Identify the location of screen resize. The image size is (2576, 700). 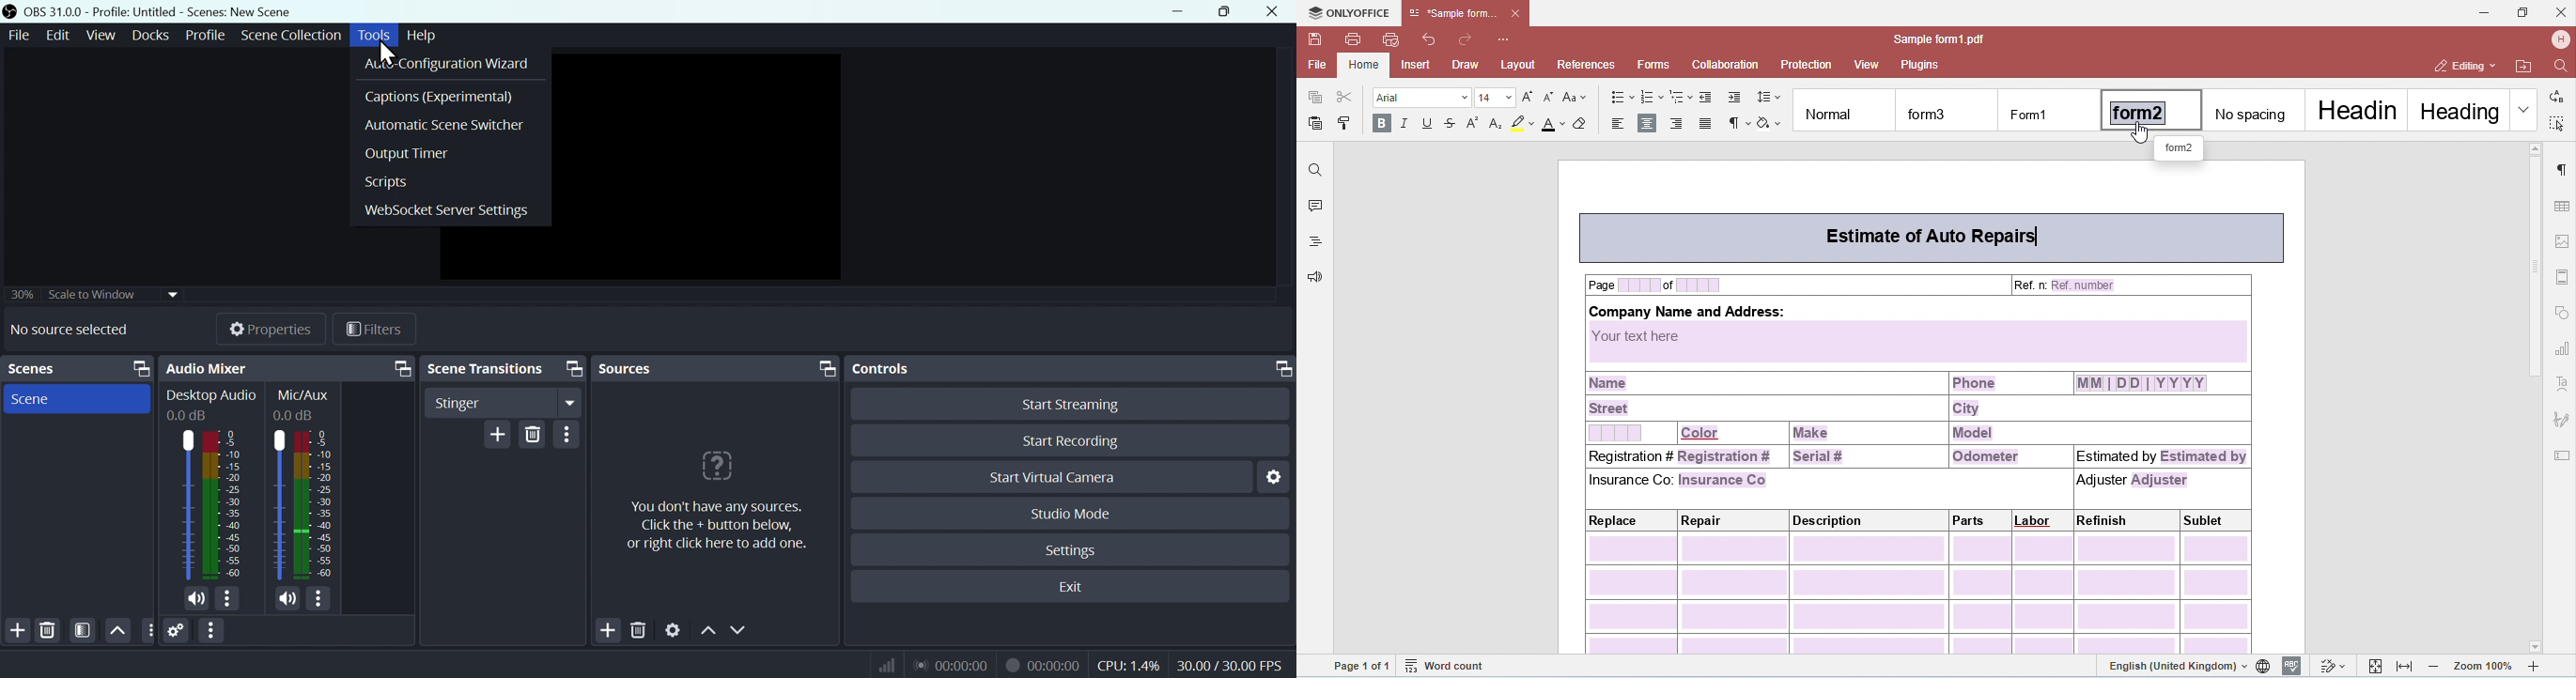
(824, 367).